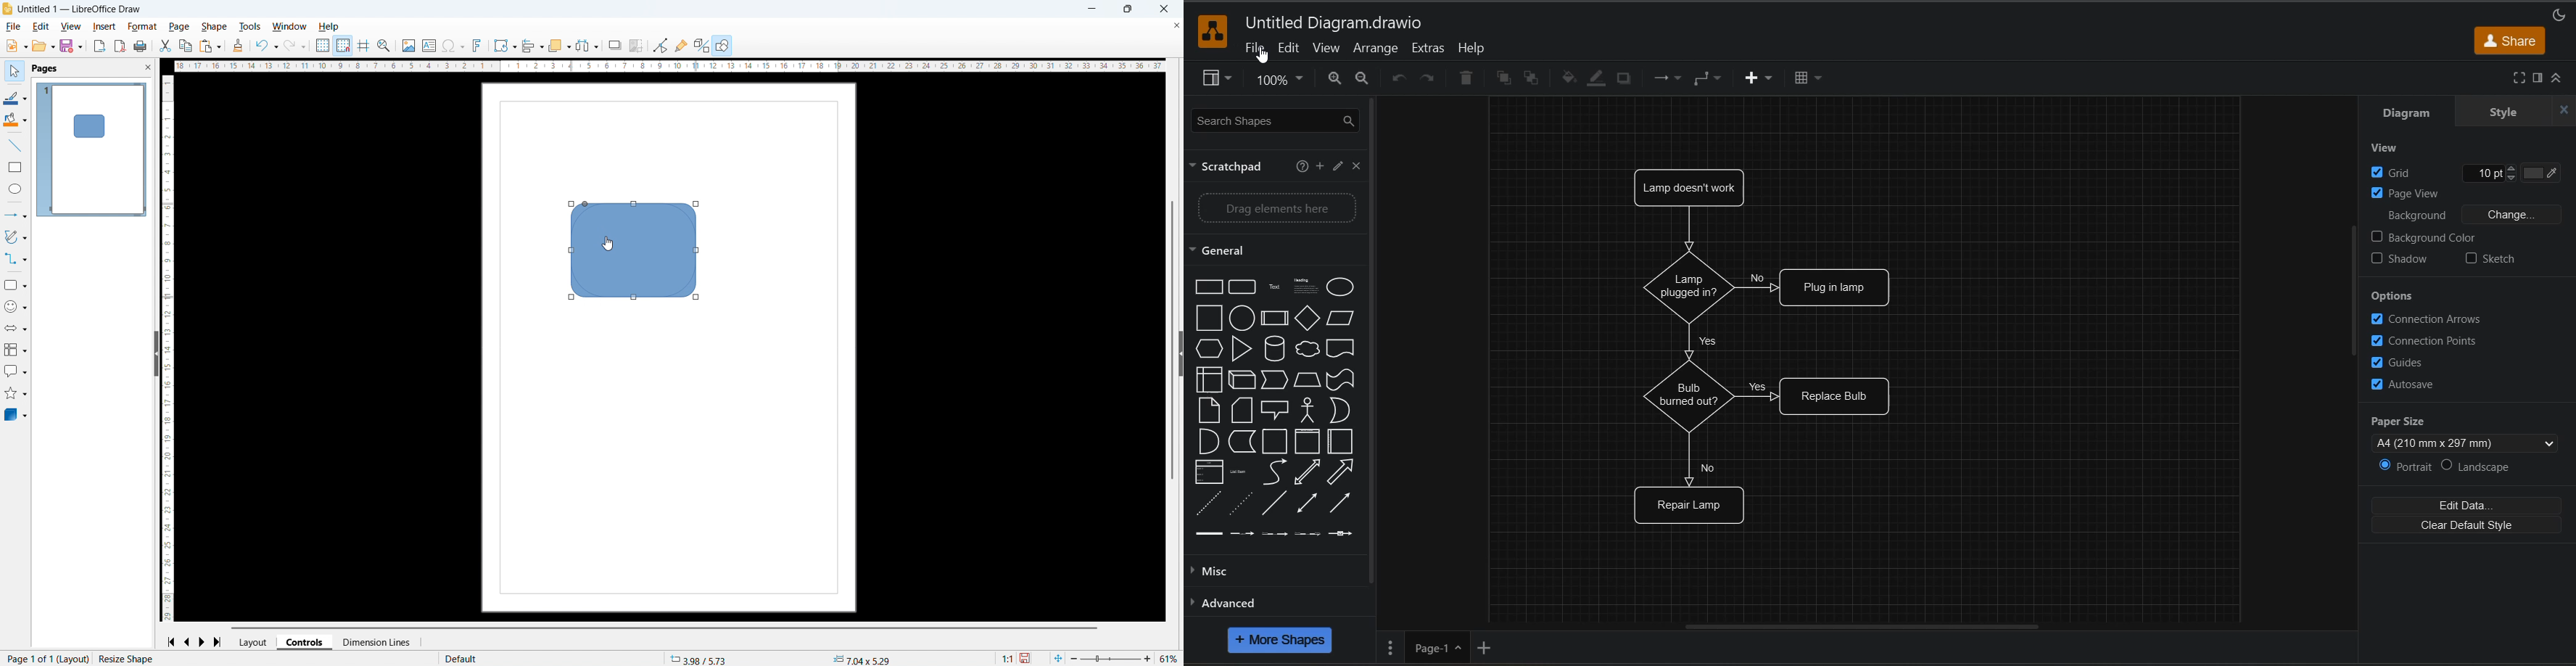  I want to click on autosave, so click(2403, 387).